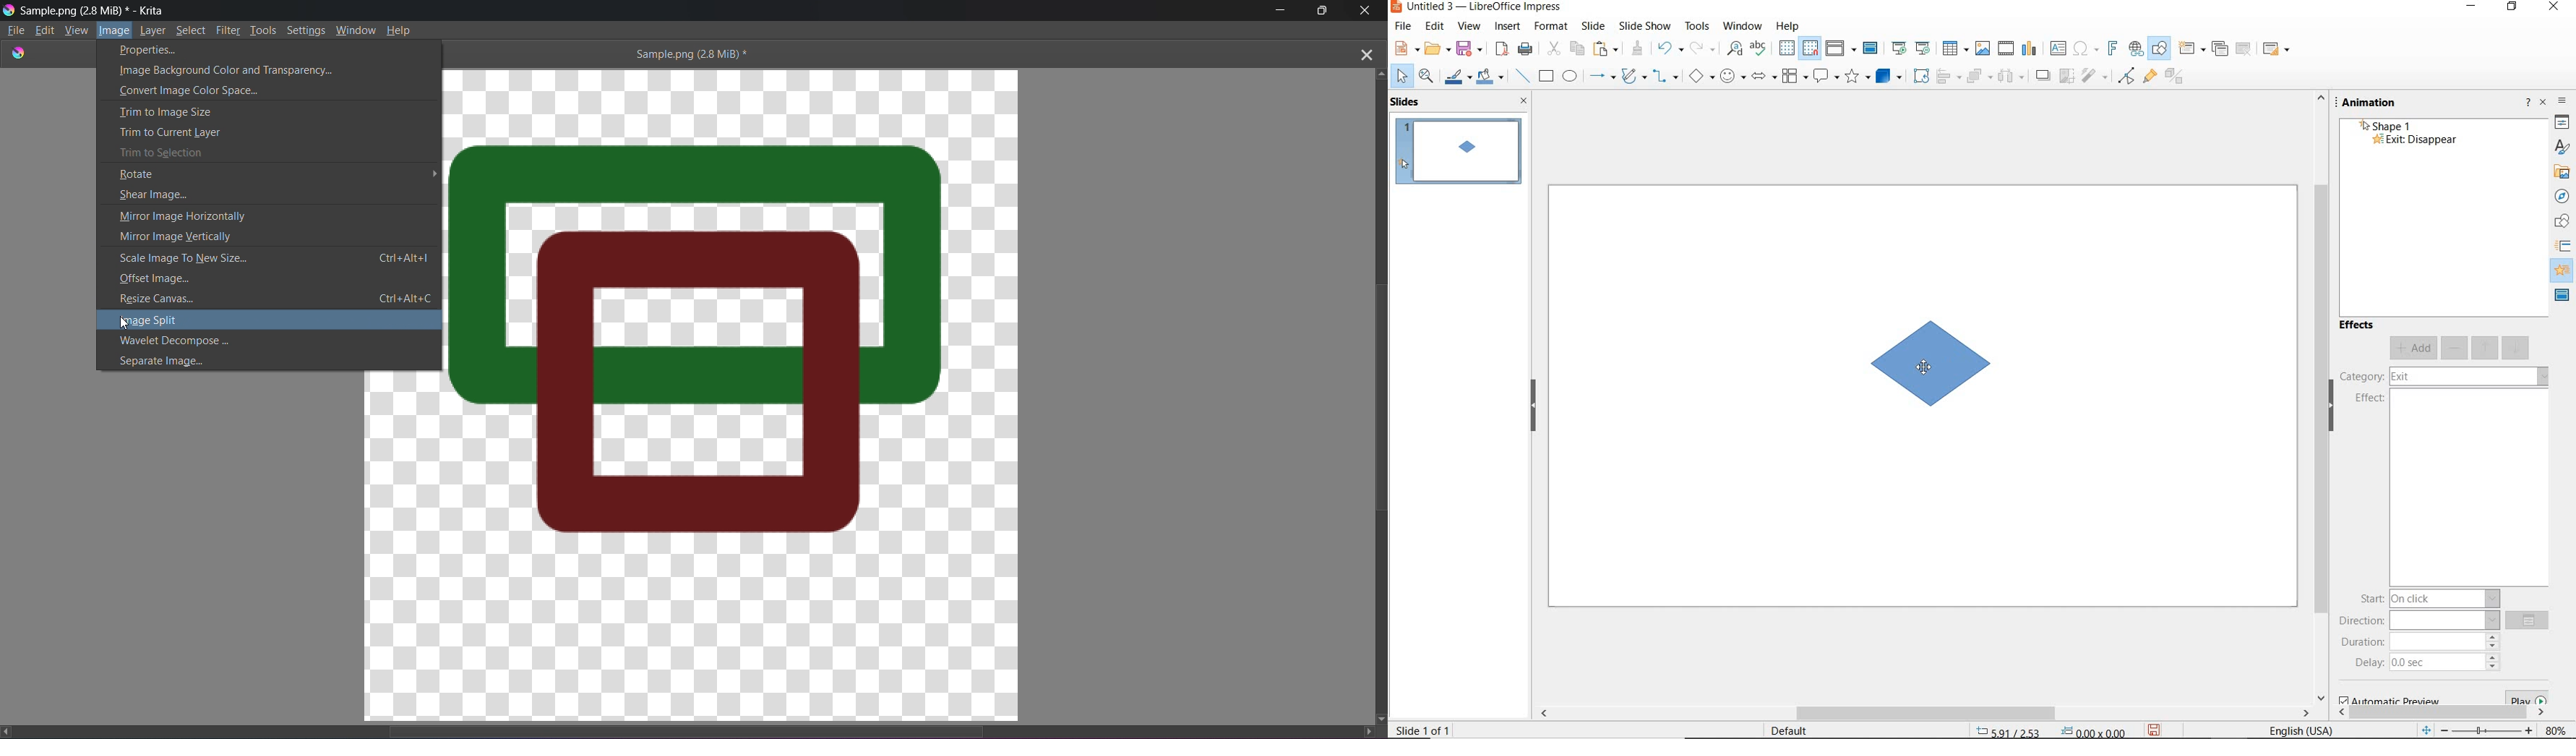  Describe the element at coordinates (1948, 78) in the screenshot. I see `align objects` at that location.